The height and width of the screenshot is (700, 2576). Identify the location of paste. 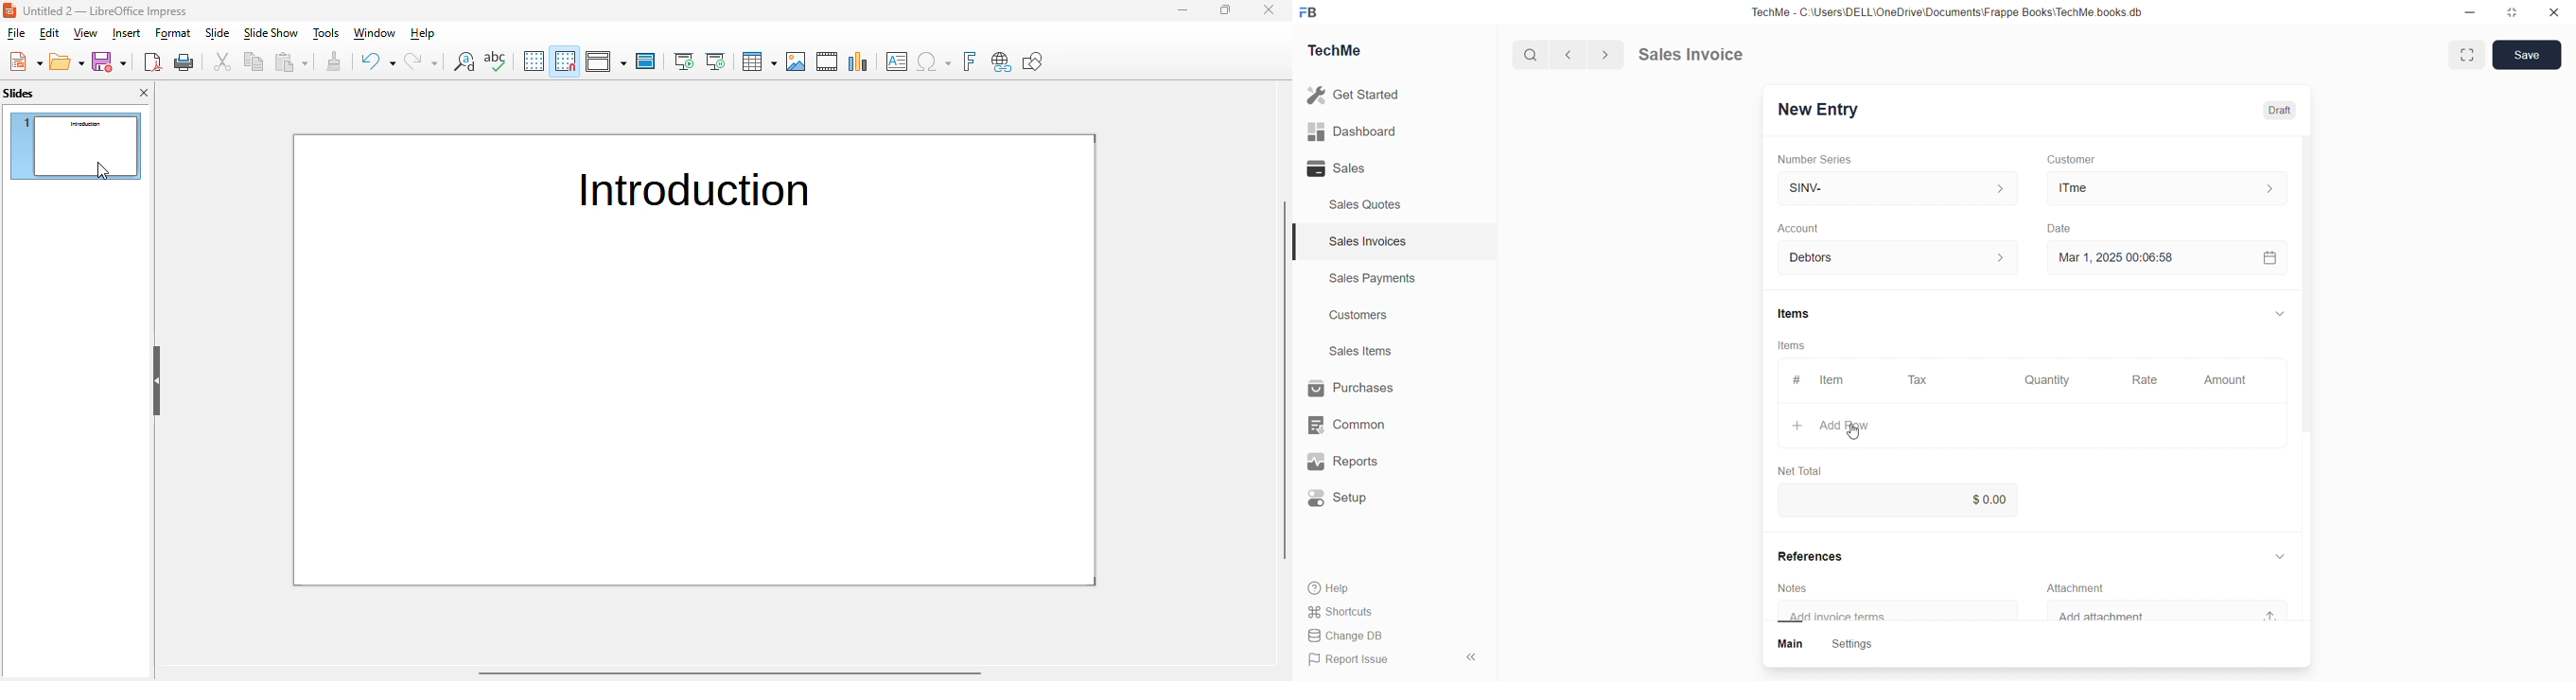
(292, 61).